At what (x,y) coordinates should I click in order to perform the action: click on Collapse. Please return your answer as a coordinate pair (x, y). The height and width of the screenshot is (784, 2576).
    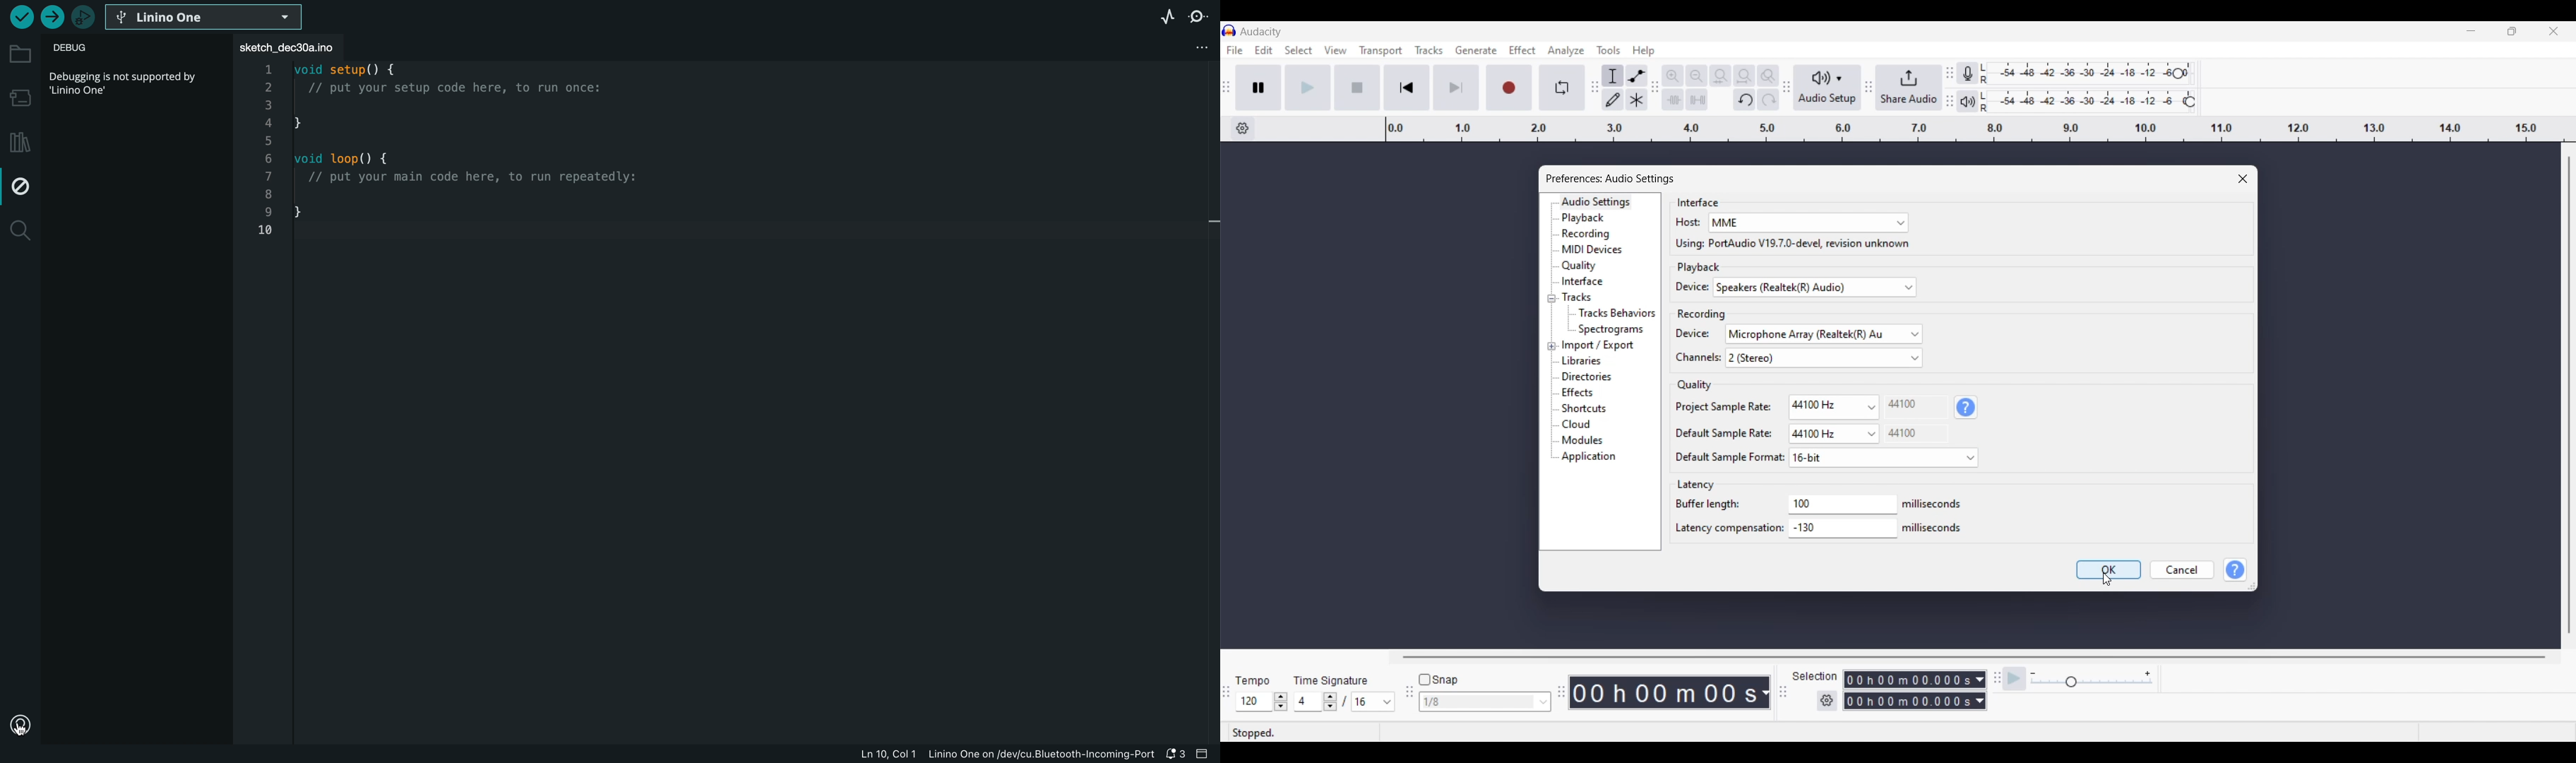
    Looking at the image, I should click on (1551, 299).